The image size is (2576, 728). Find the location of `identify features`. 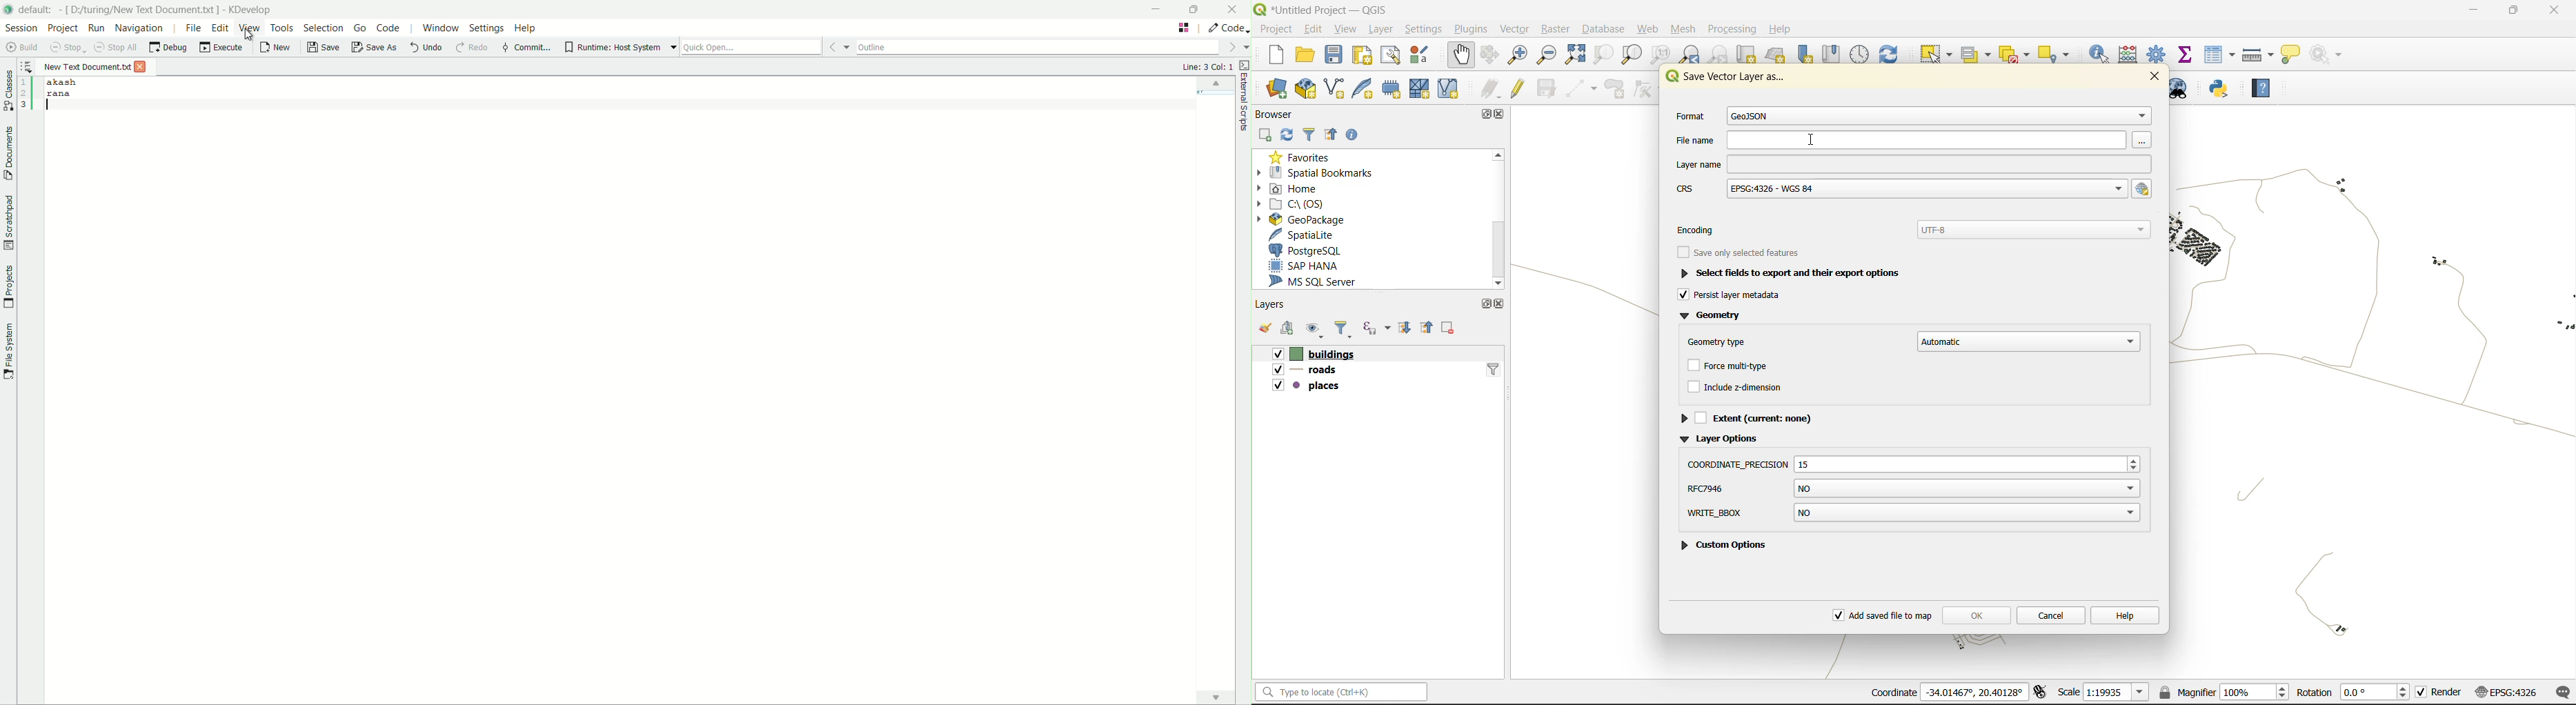

identify features is located at coordinates (2103, 54).